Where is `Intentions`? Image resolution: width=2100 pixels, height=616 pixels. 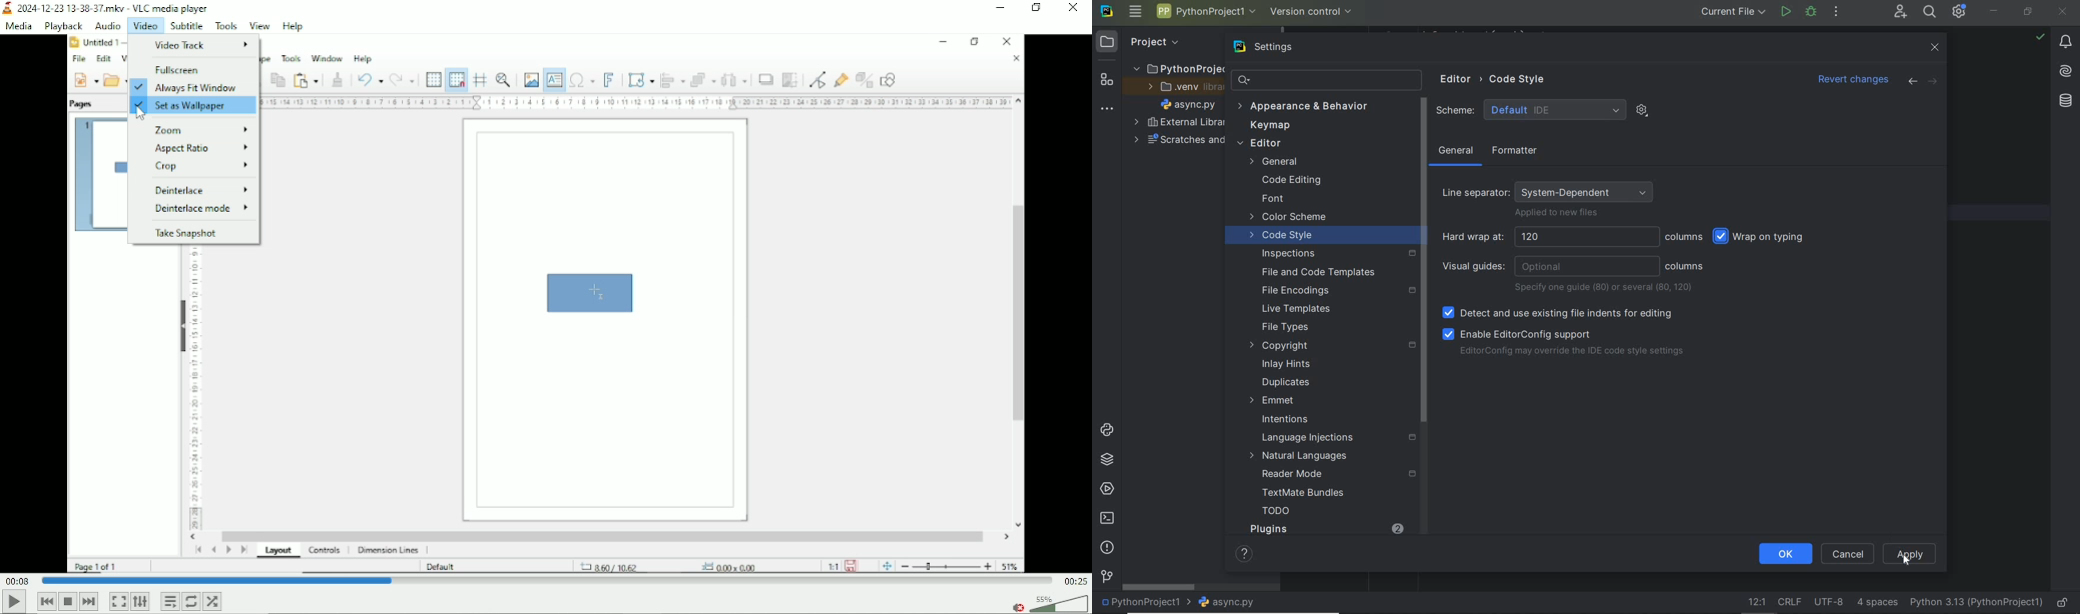 Intentions is located at coordinates (1285, 420).